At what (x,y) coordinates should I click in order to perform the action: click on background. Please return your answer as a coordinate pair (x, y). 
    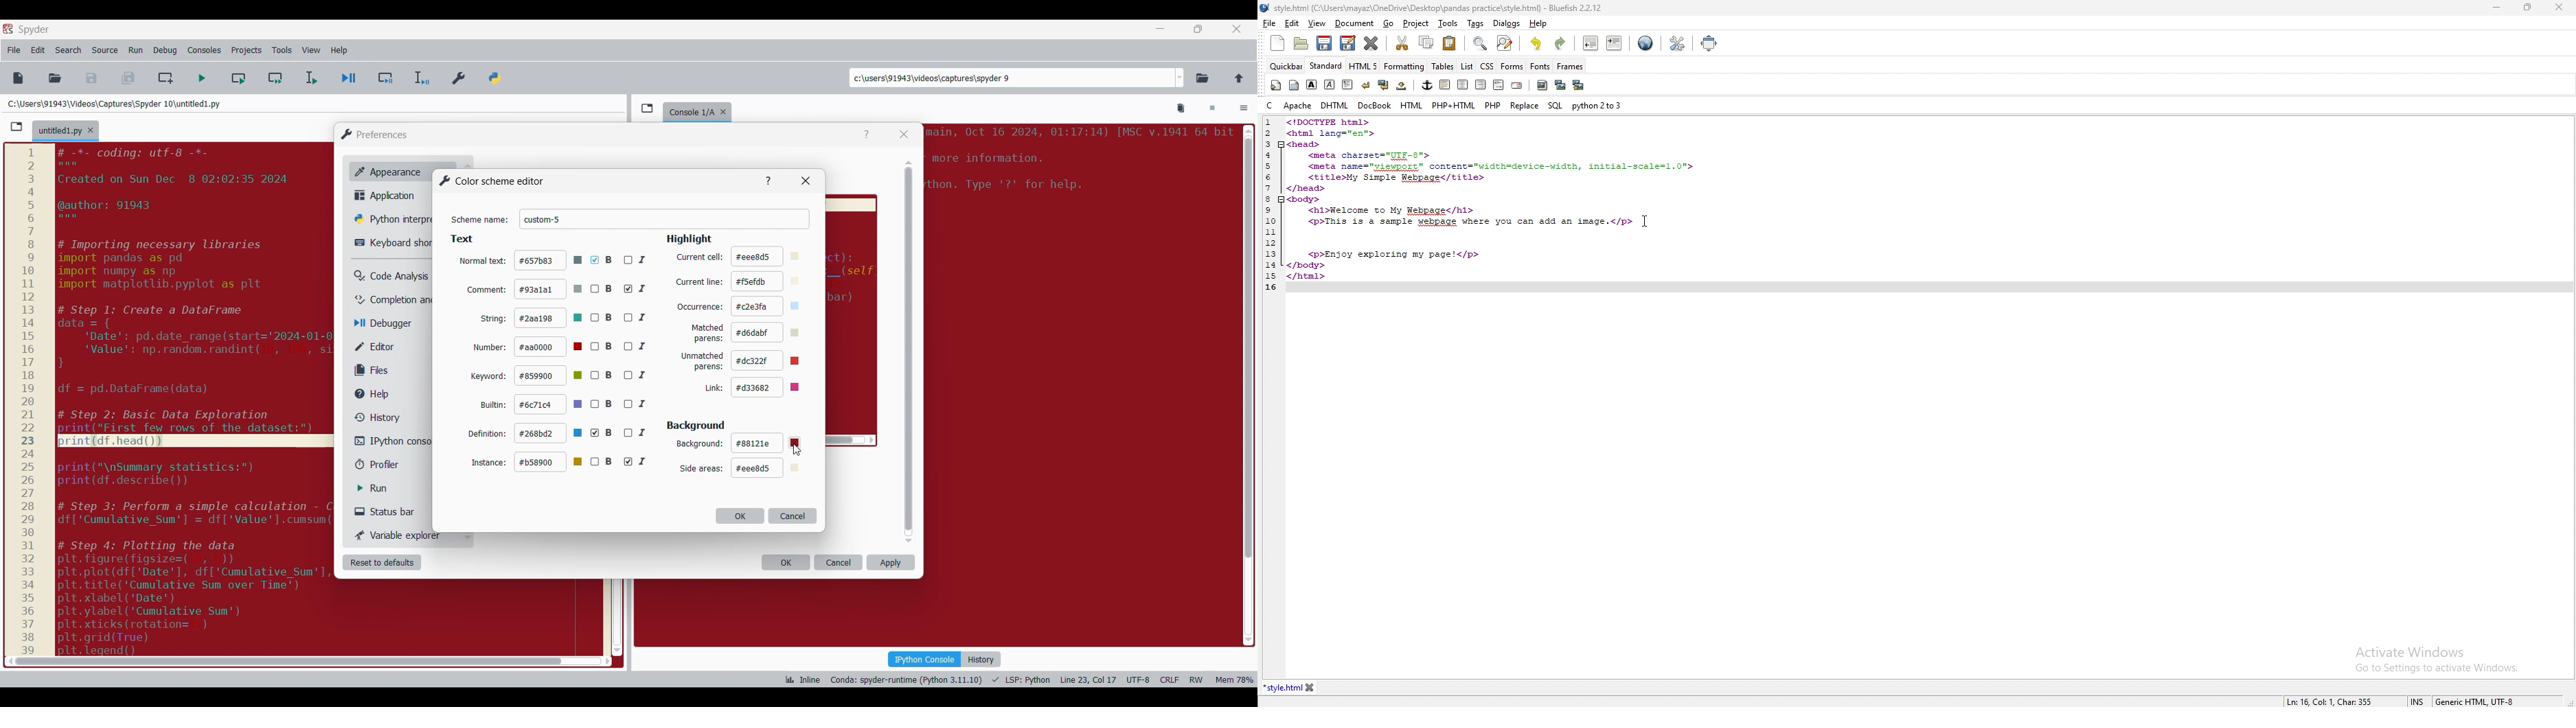
    Looking at the image, I should click on (699, 444).